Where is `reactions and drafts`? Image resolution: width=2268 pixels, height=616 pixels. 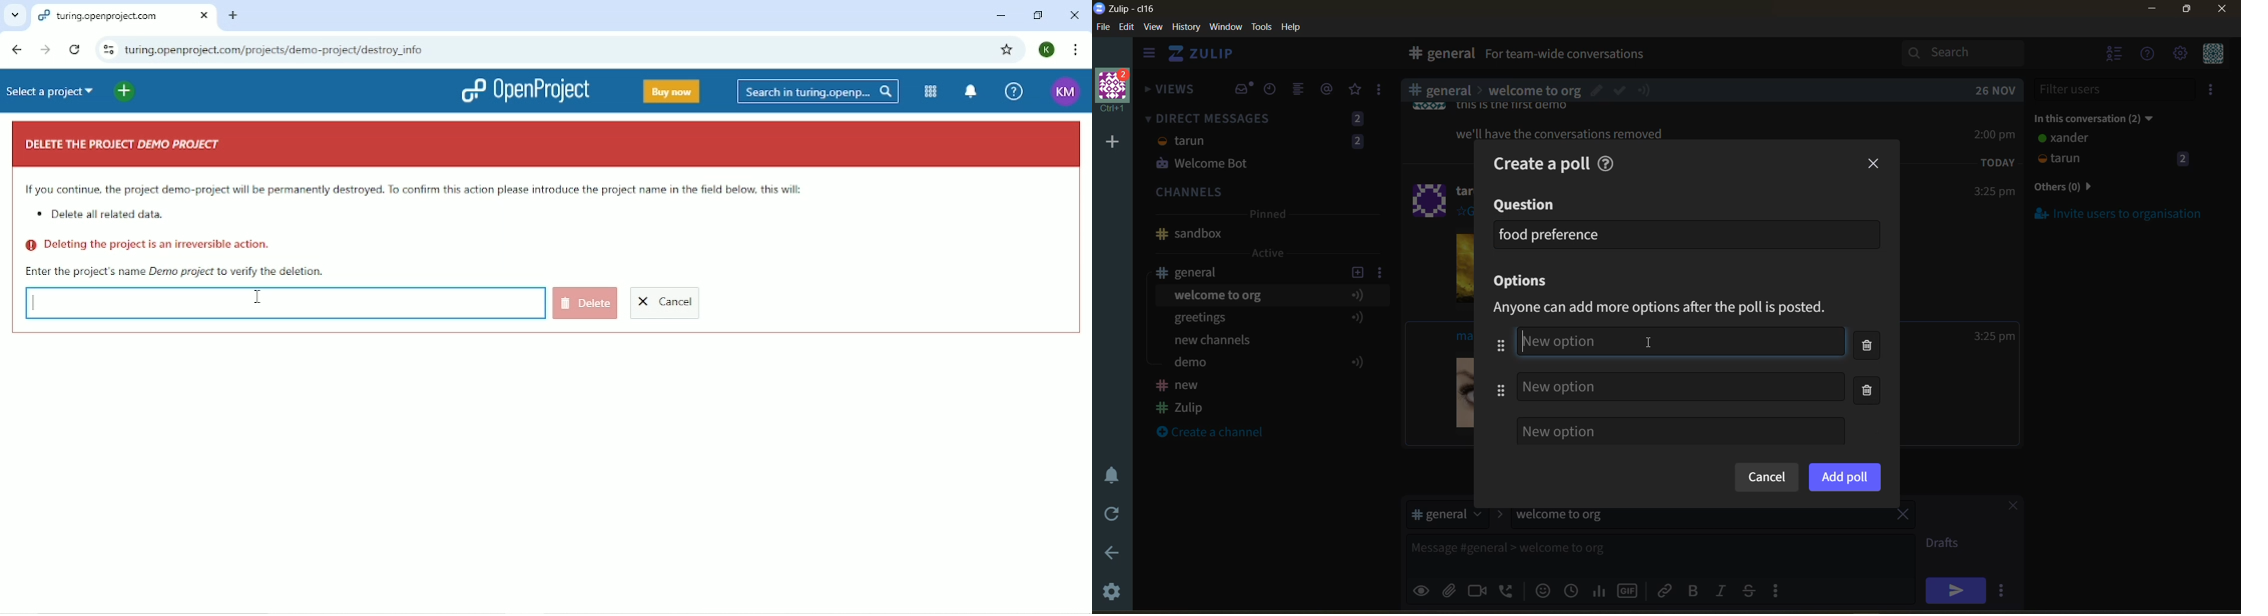 reactions and drafts is located at coordinates (1383, 92).